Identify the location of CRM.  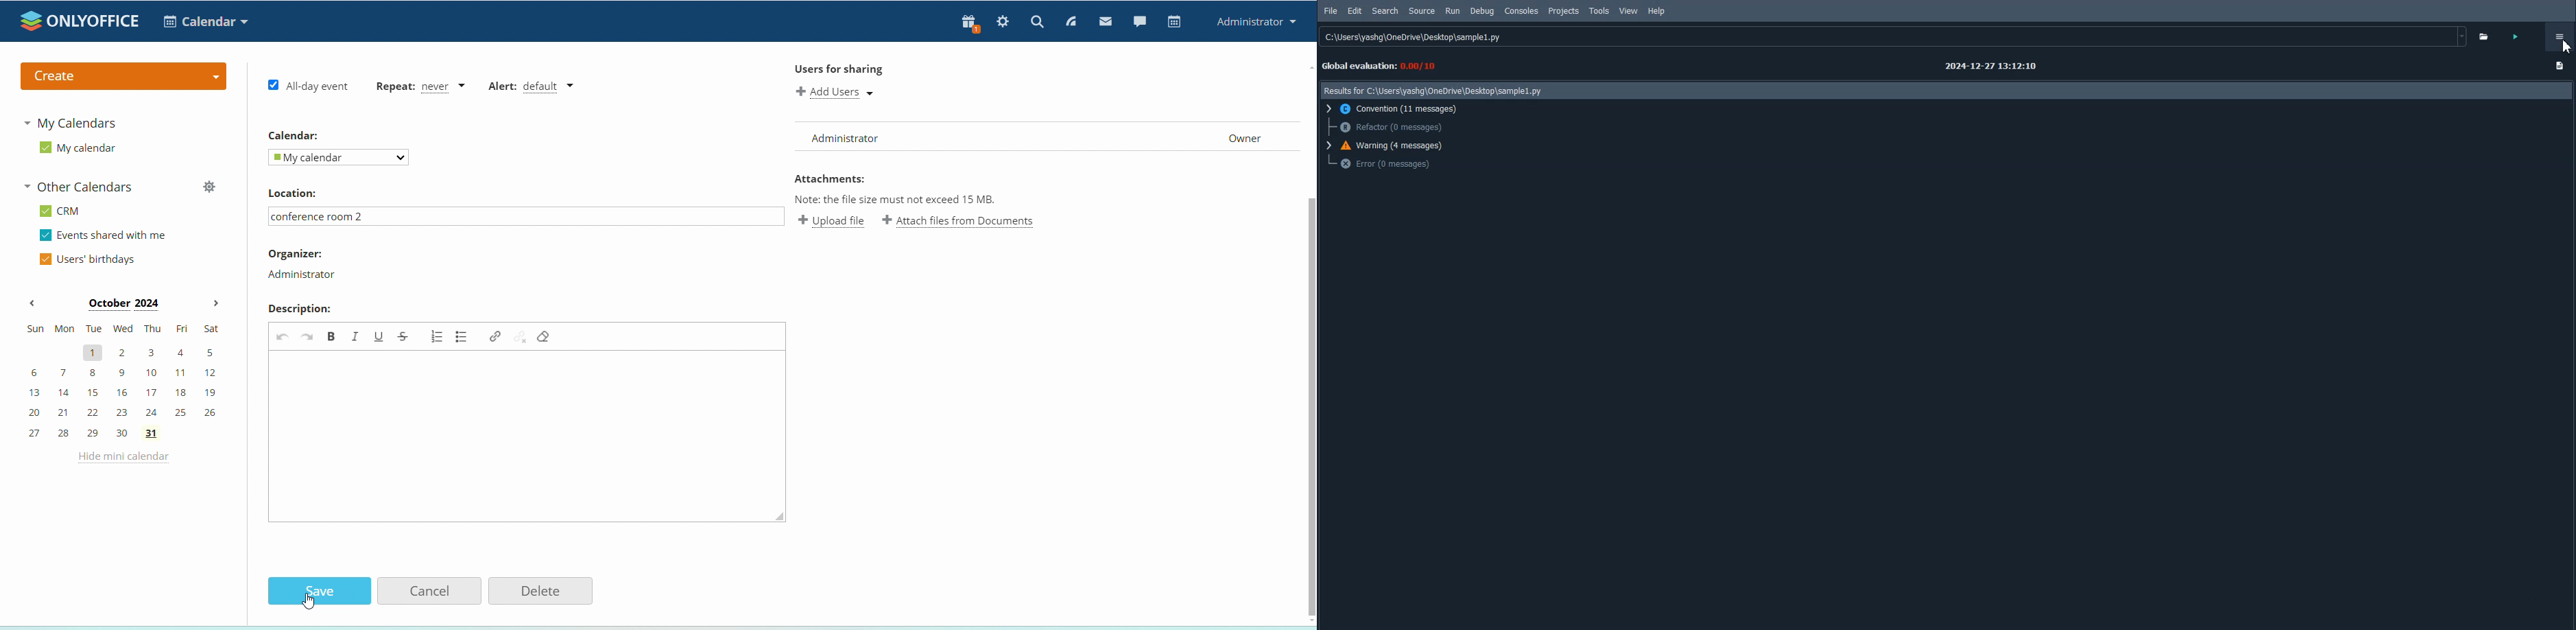
(62, 211).